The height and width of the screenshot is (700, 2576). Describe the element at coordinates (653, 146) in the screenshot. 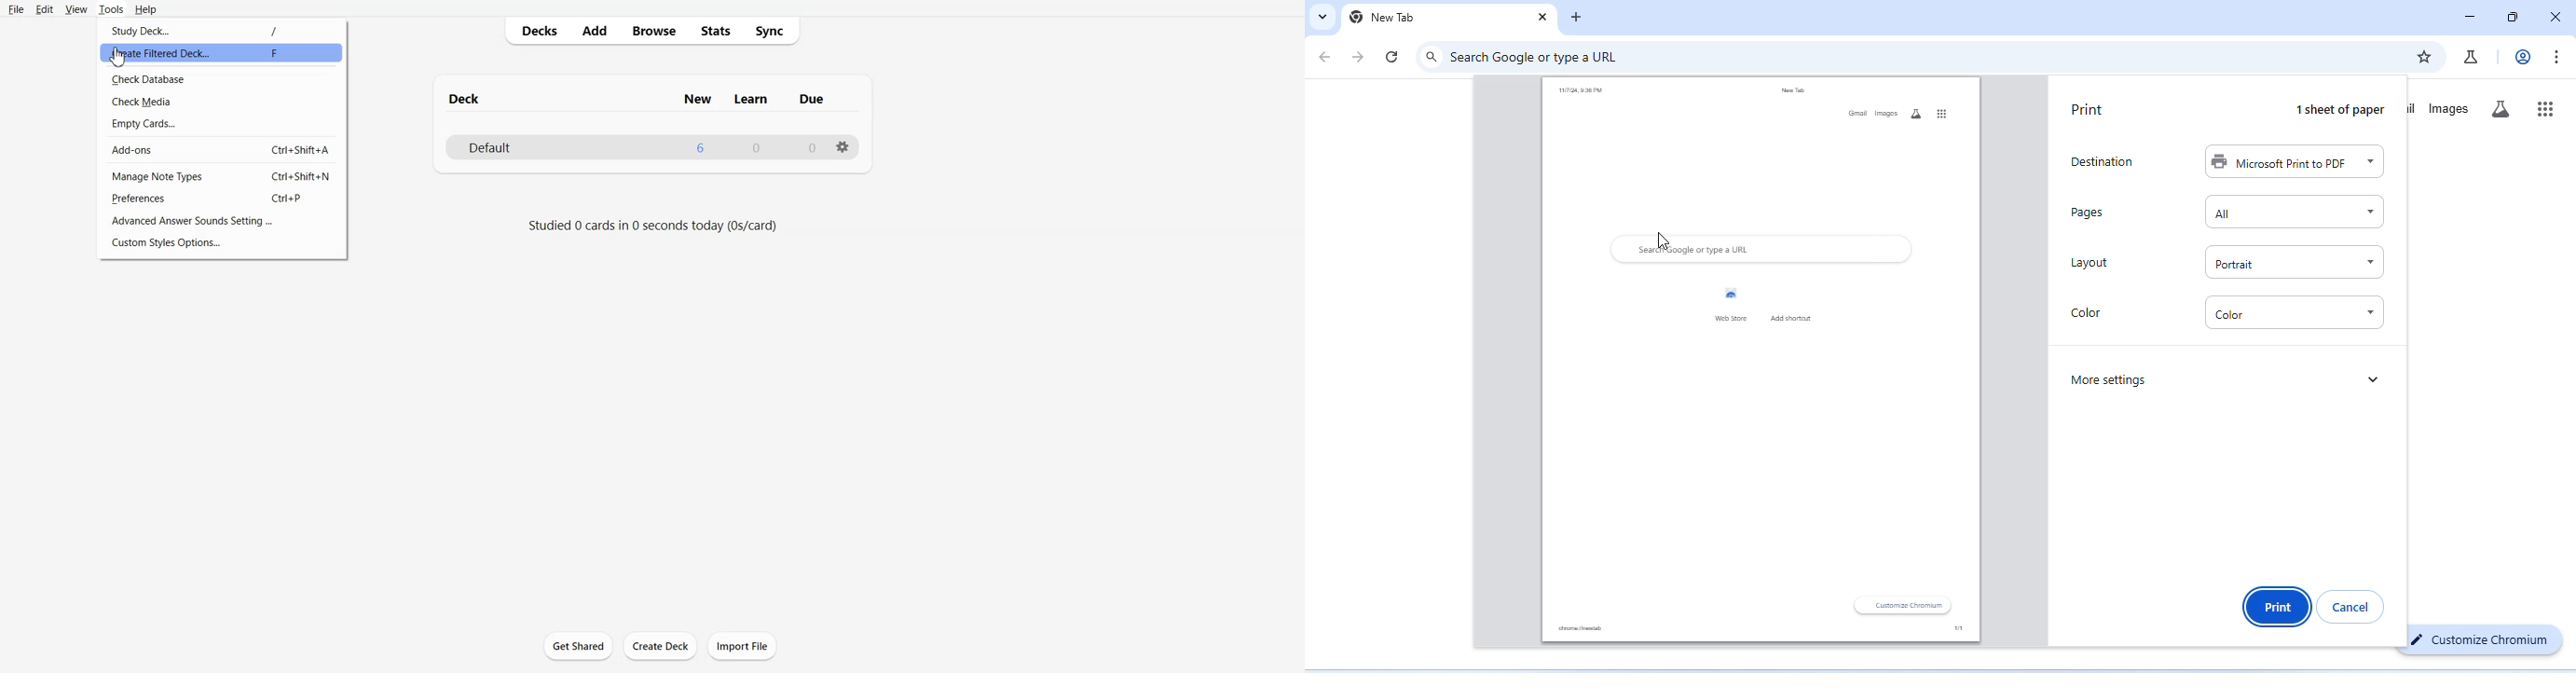

I see `Deck File` at that location.